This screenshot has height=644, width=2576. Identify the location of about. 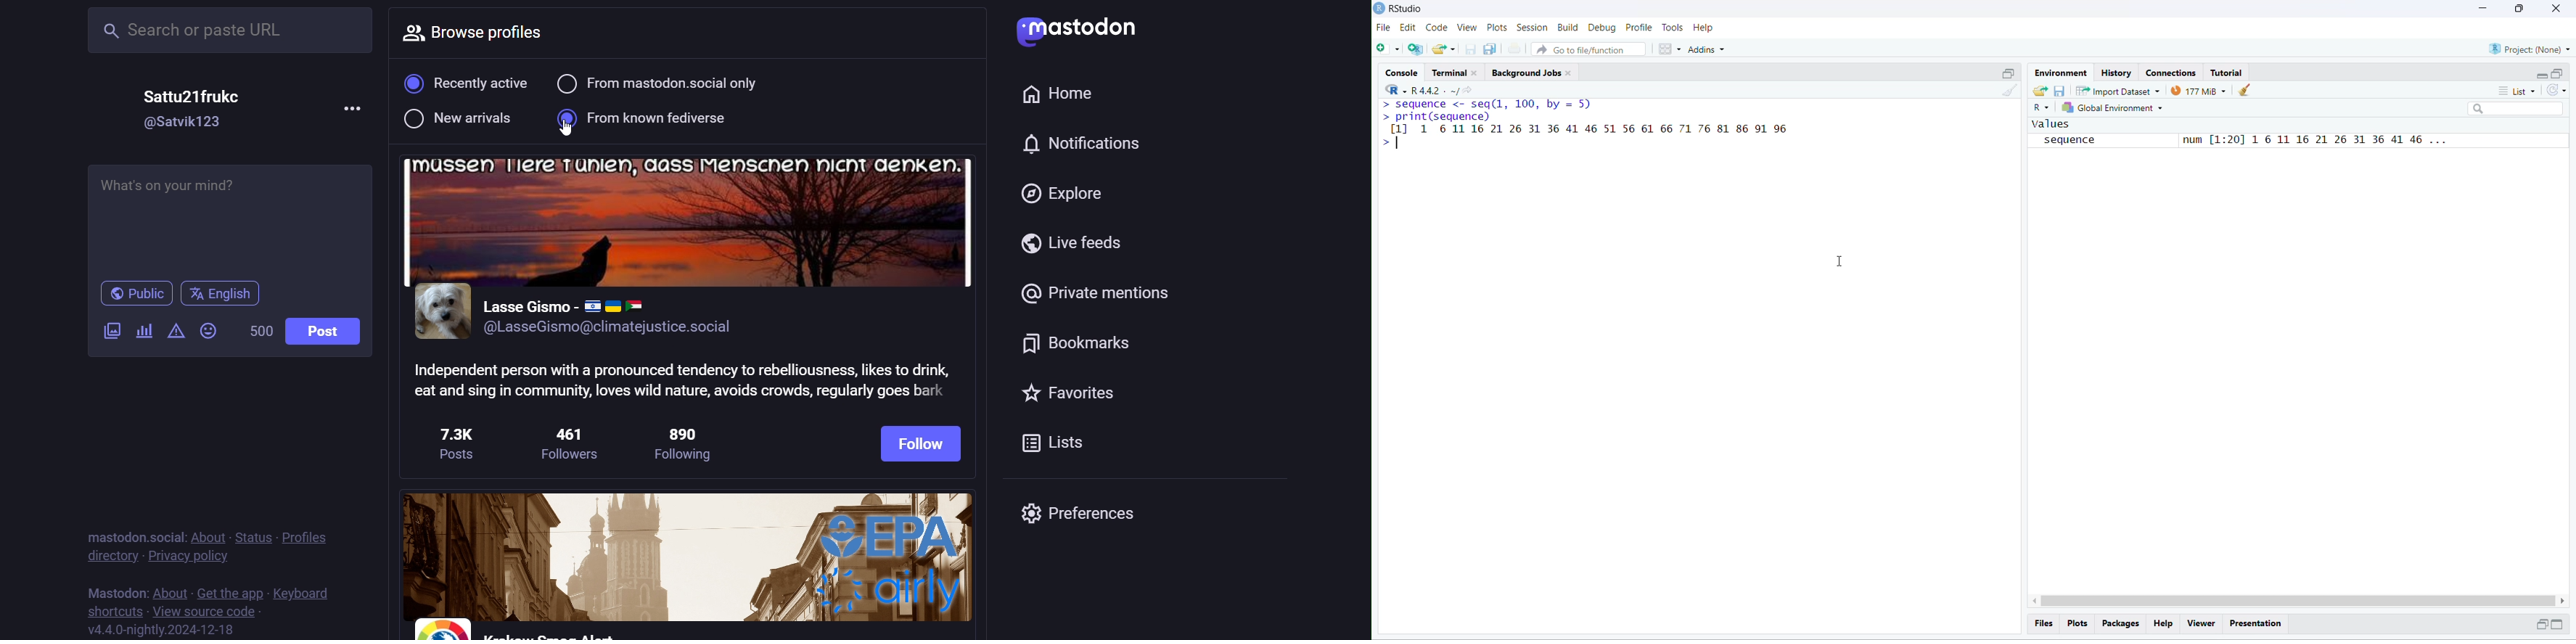
(171, 589).